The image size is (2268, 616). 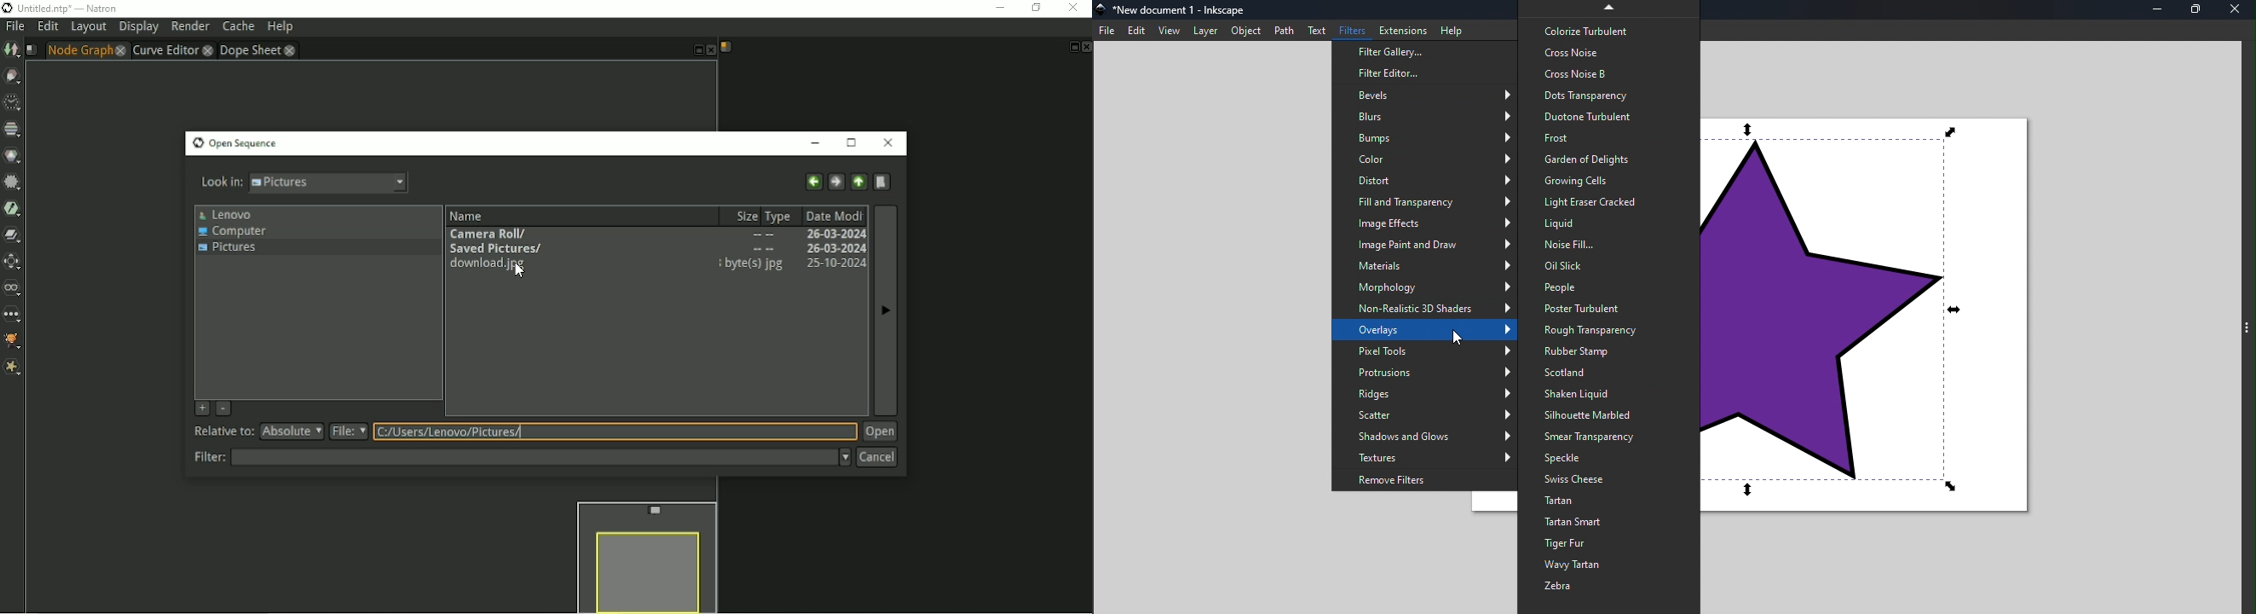 I want to click on Maximize, so click(x=2200, y=10).